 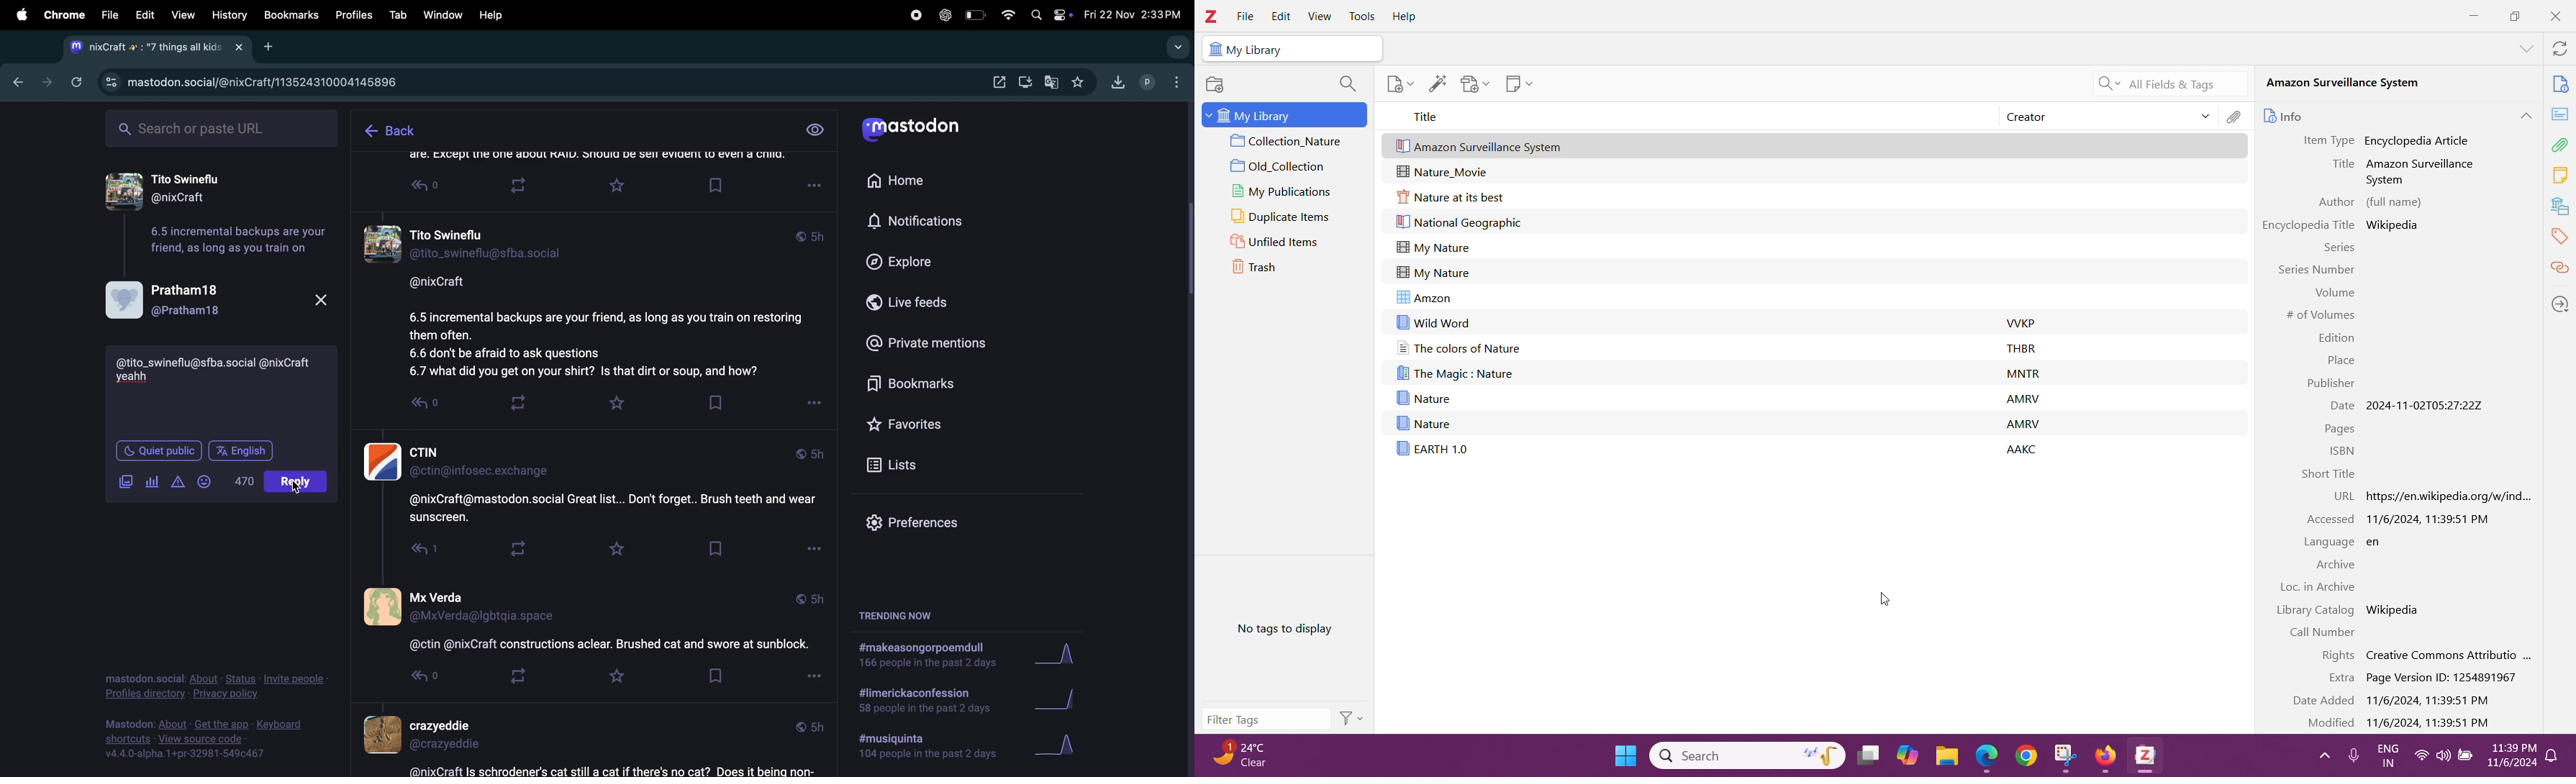 I want to click on favourites, so click(x=1080, y=82).